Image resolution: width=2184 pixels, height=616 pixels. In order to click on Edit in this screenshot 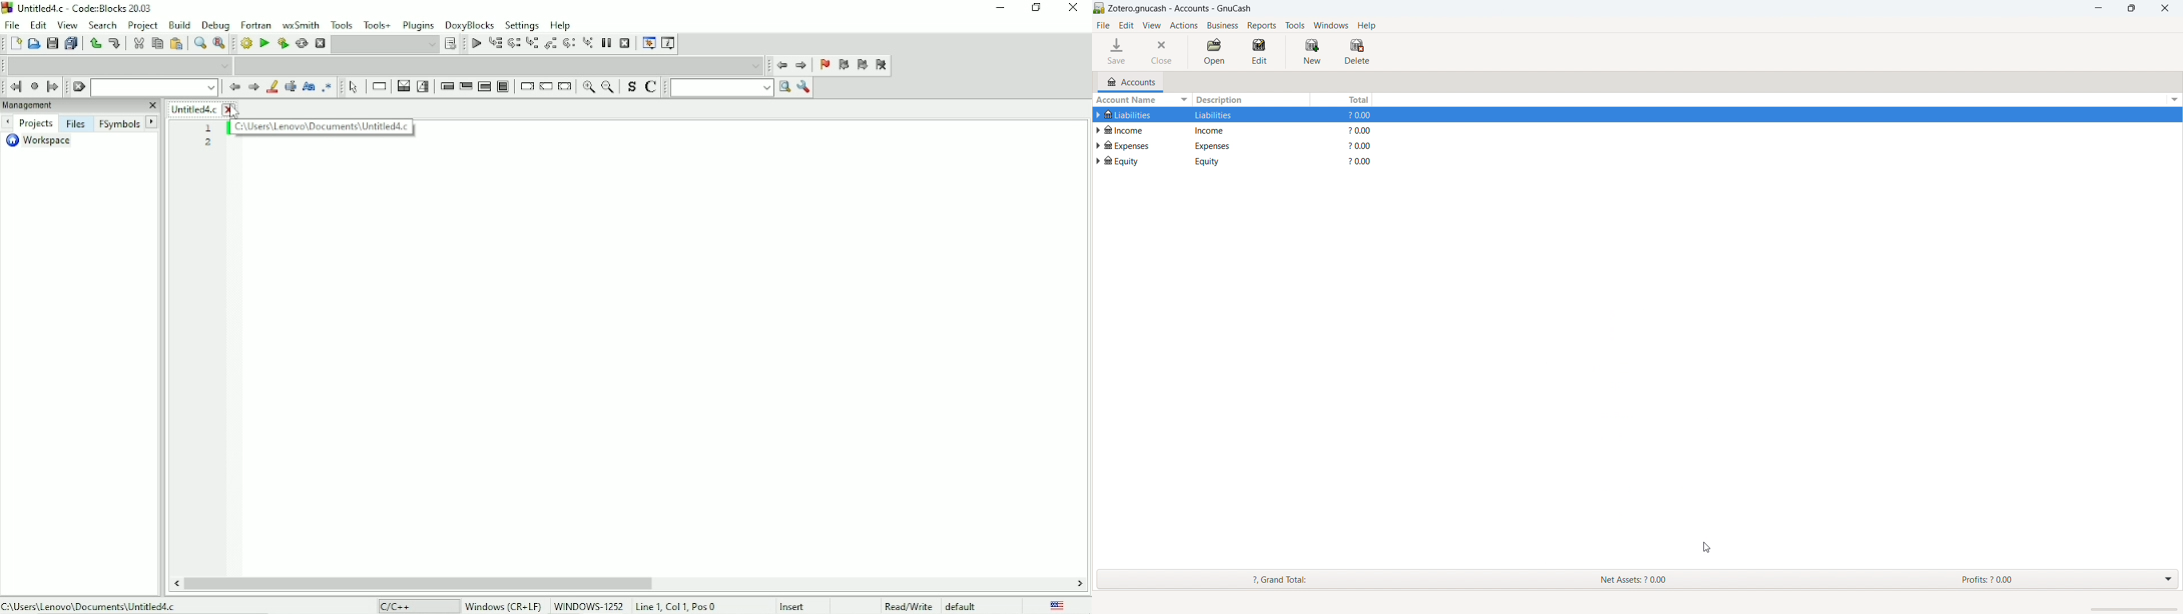, I will do `click(37, 25)`.